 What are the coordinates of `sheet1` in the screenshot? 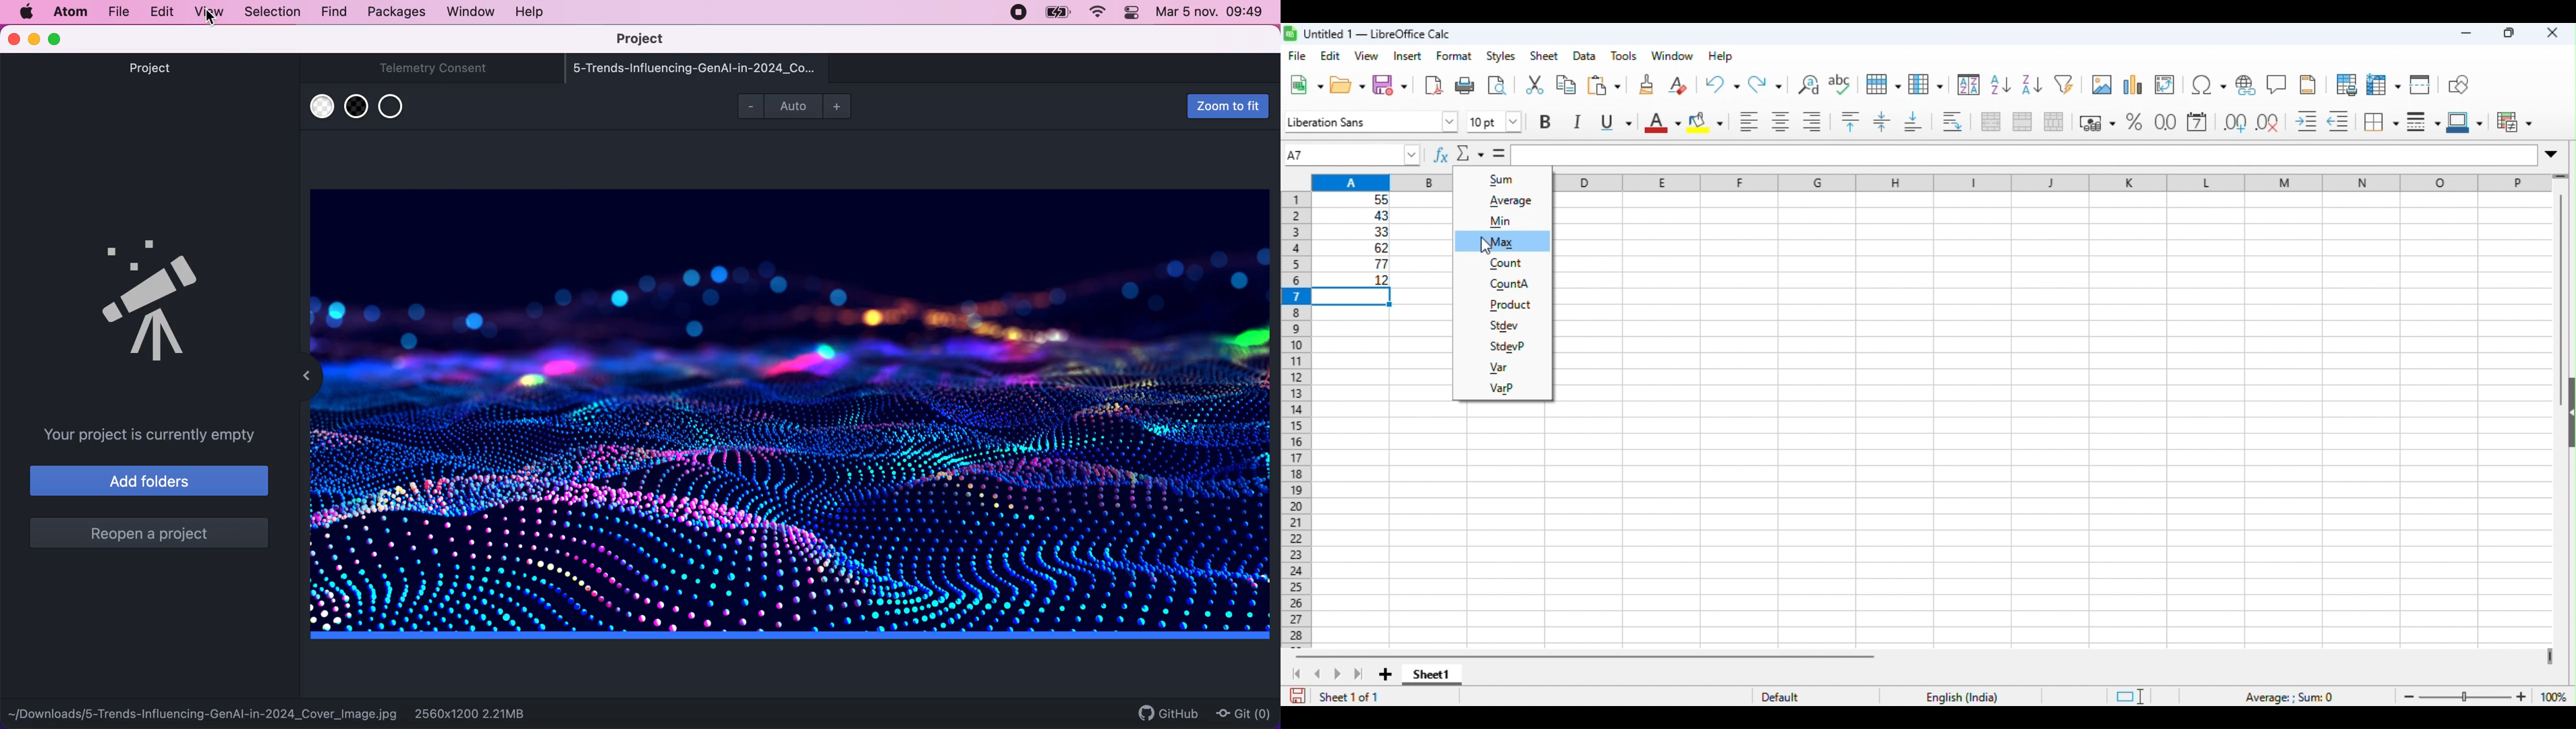 It's located at (1433, 676).